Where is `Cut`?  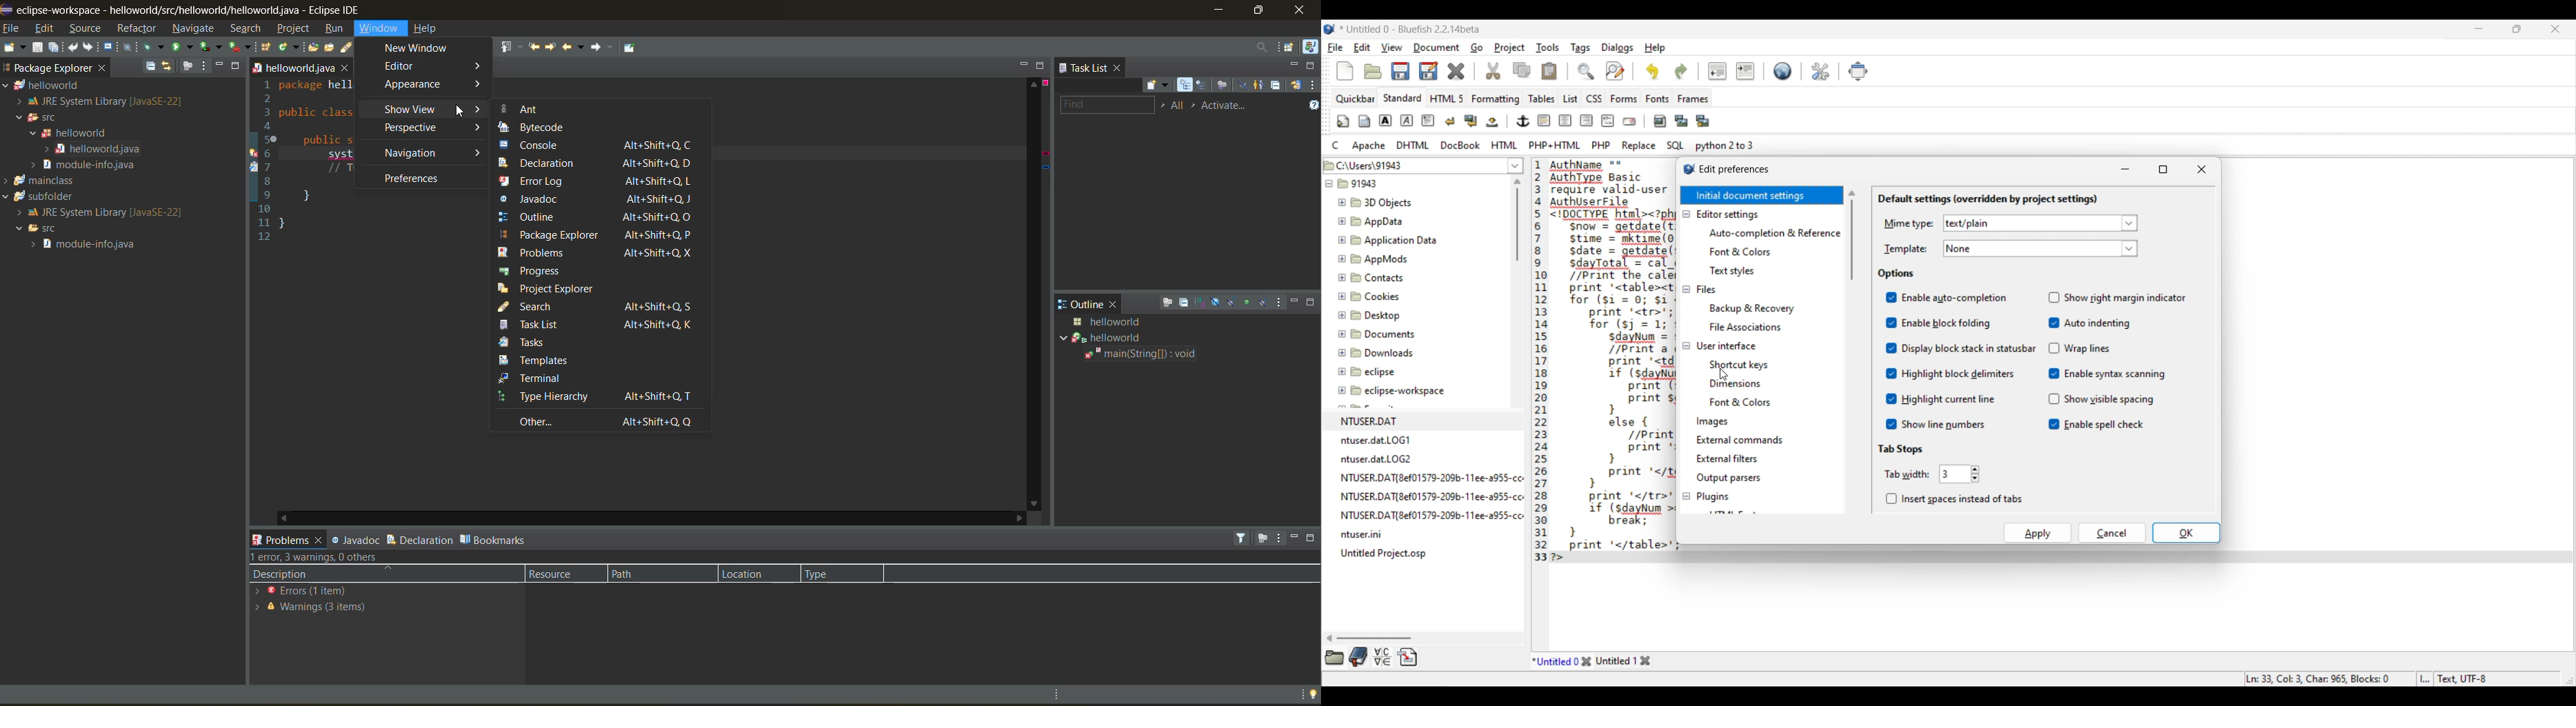 Cut is located at coordinates (1493, 71).